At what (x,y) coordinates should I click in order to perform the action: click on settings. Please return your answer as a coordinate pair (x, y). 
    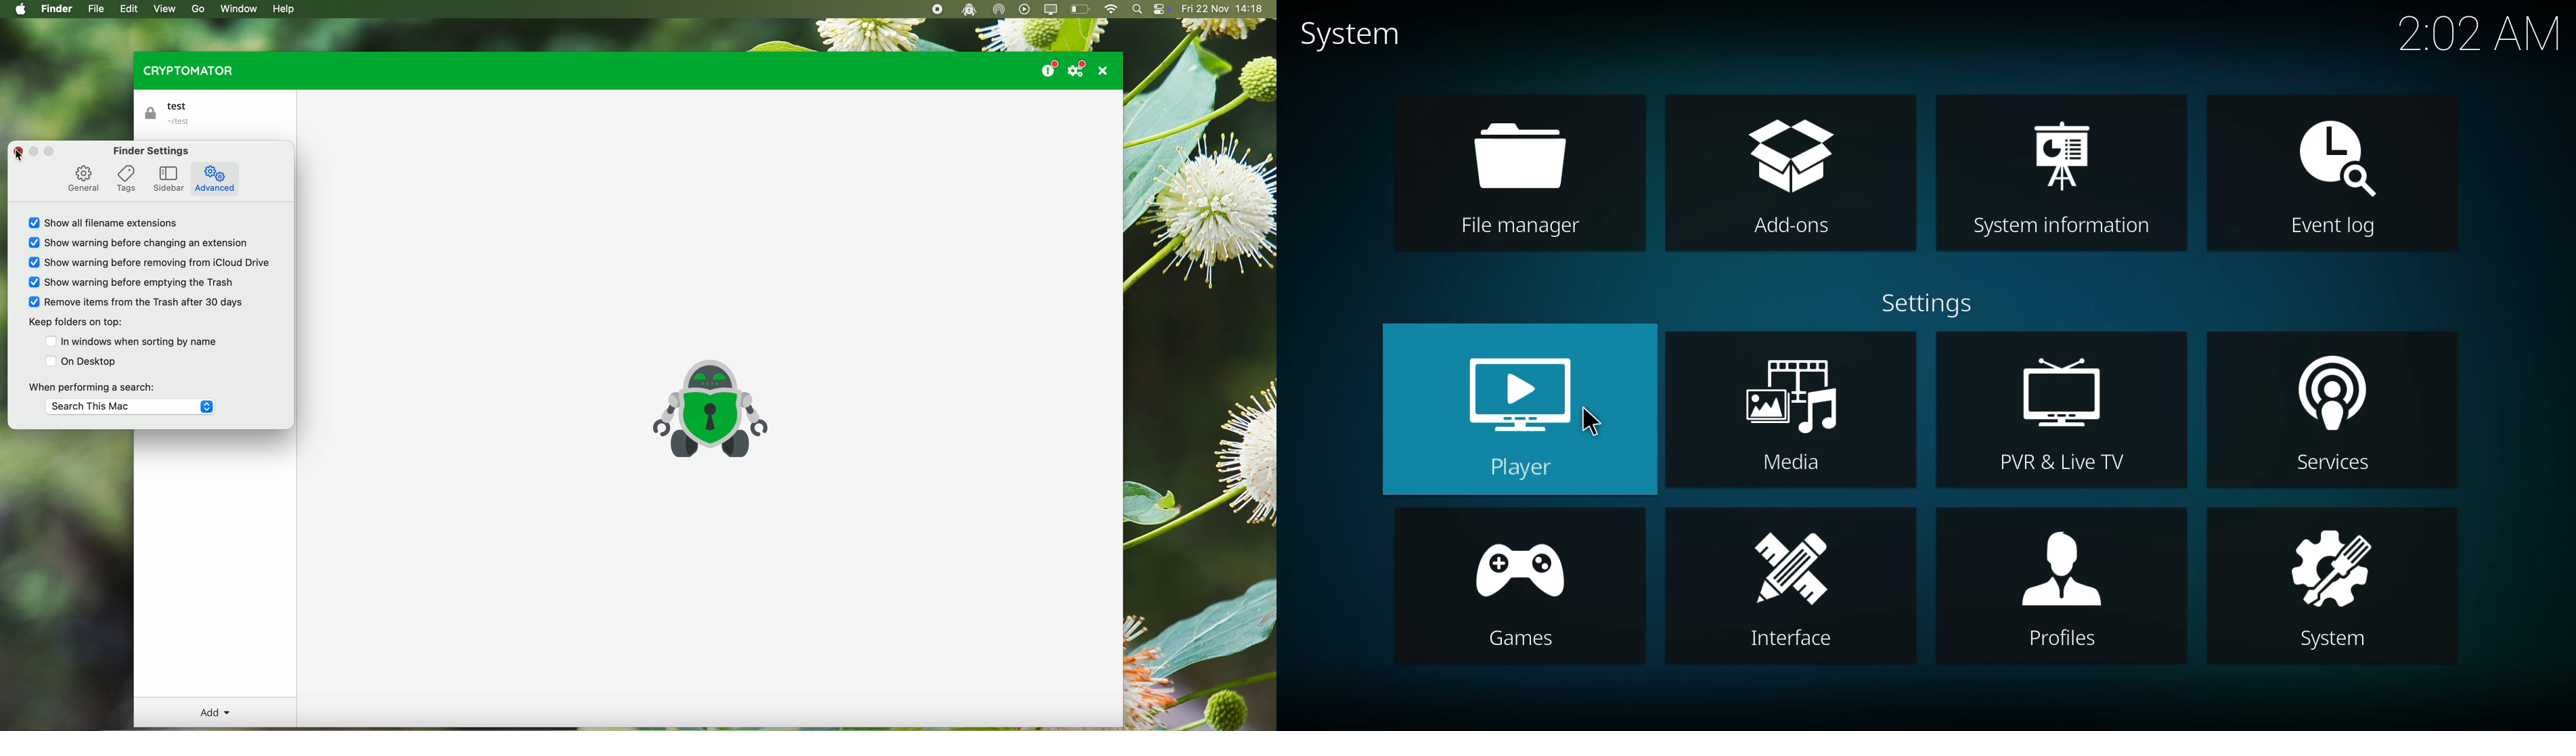
    Looking at the image, I should click on (1931, 304).